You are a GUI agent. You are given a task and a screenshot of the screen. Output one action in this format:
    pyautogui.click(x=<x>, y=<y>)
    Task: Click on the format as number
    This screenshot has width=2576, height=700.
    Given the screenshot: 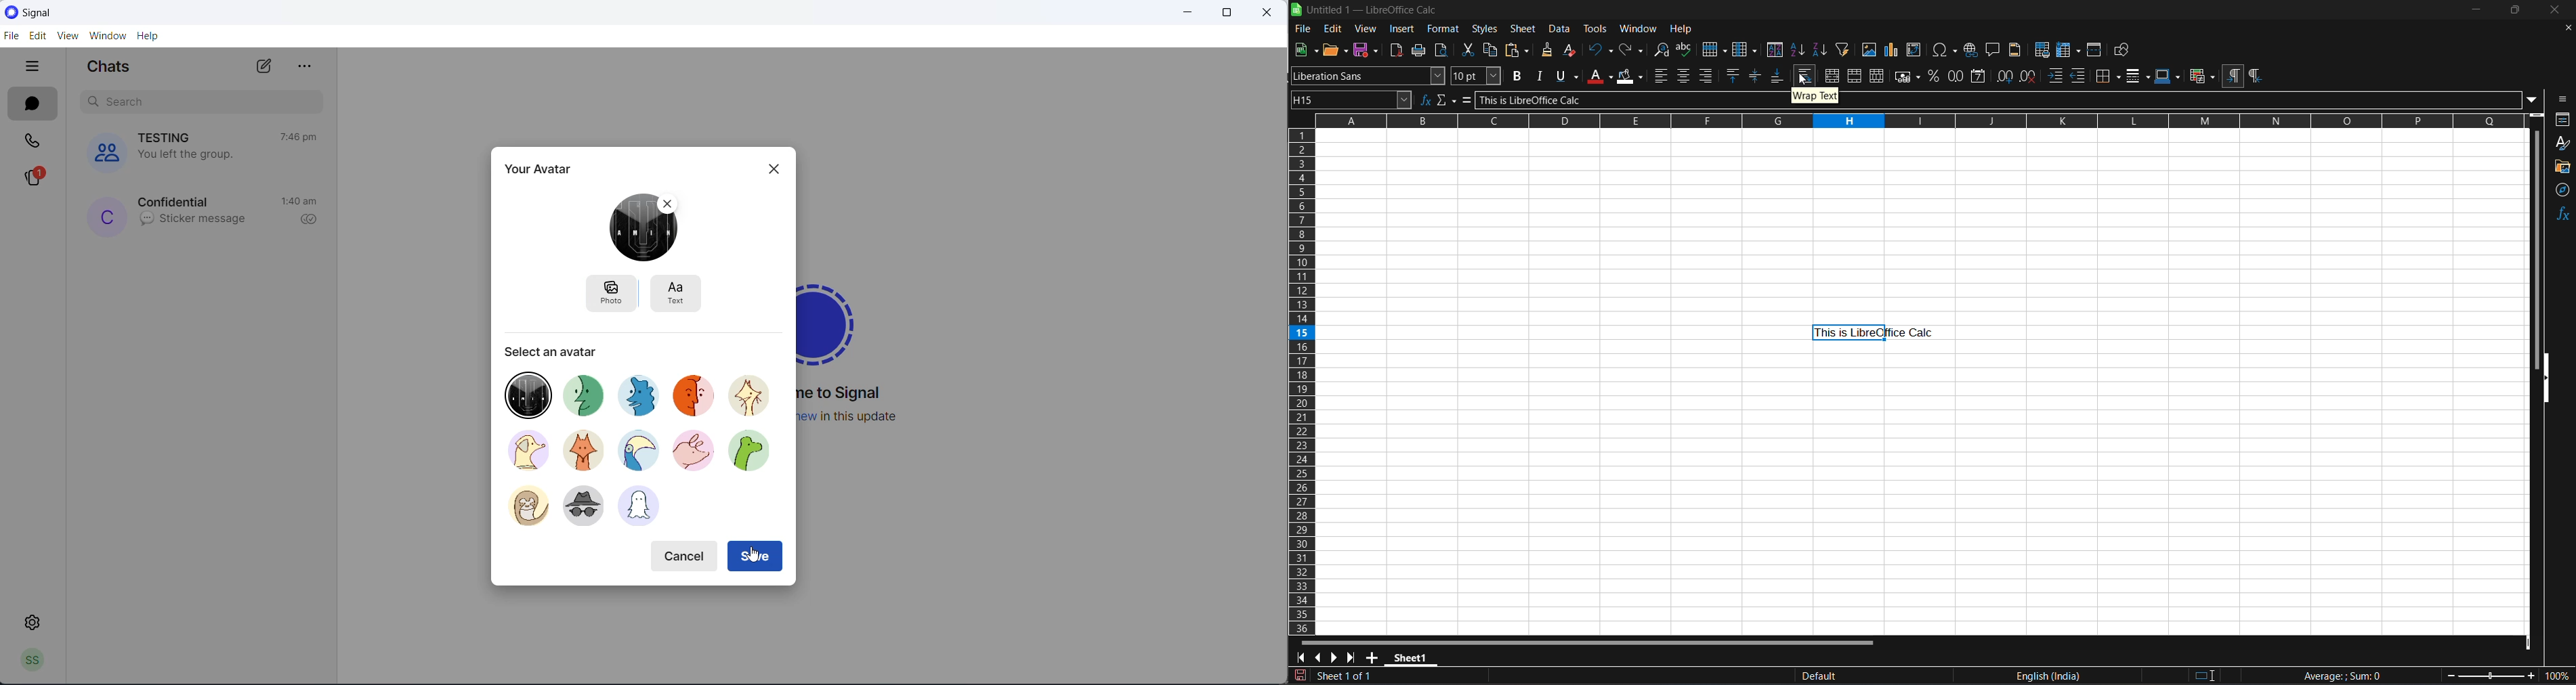 What is the action you would take?
    pyautogui.click(x=1955, y=77)
    